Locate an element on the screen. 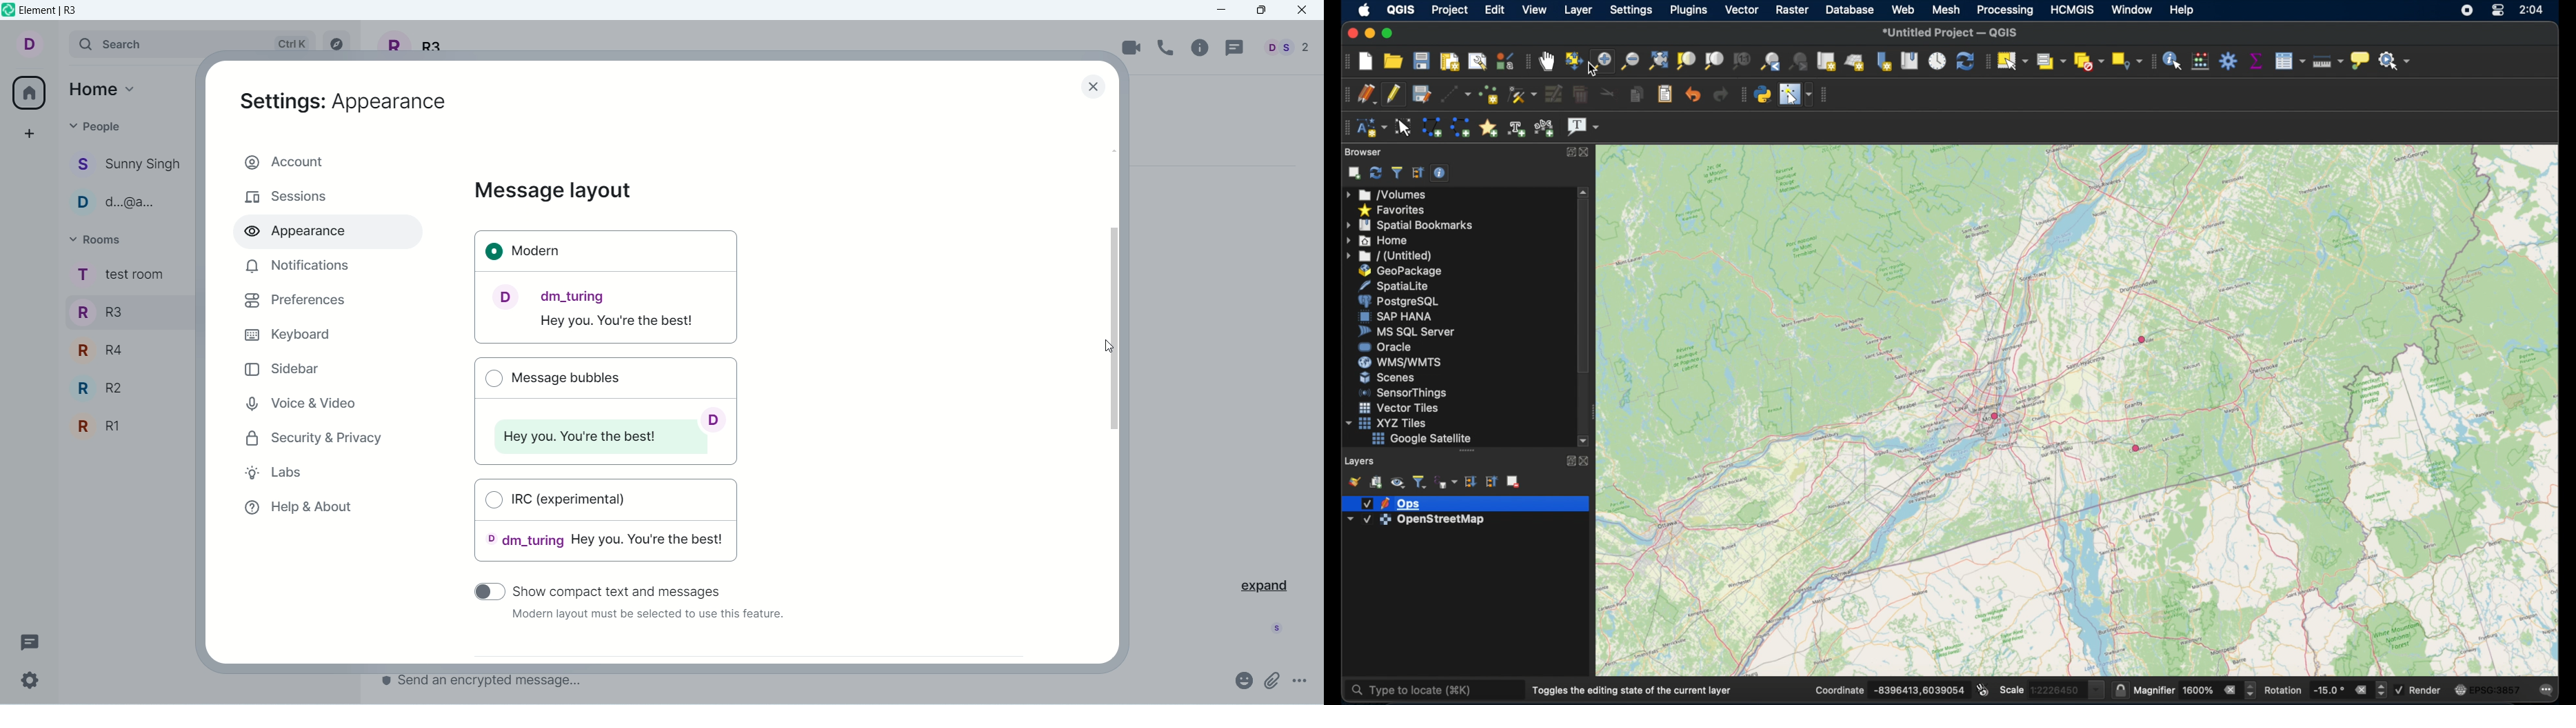 The width and height of the screenshot is (2576, 728). people is located at coordinates (1284, 48).